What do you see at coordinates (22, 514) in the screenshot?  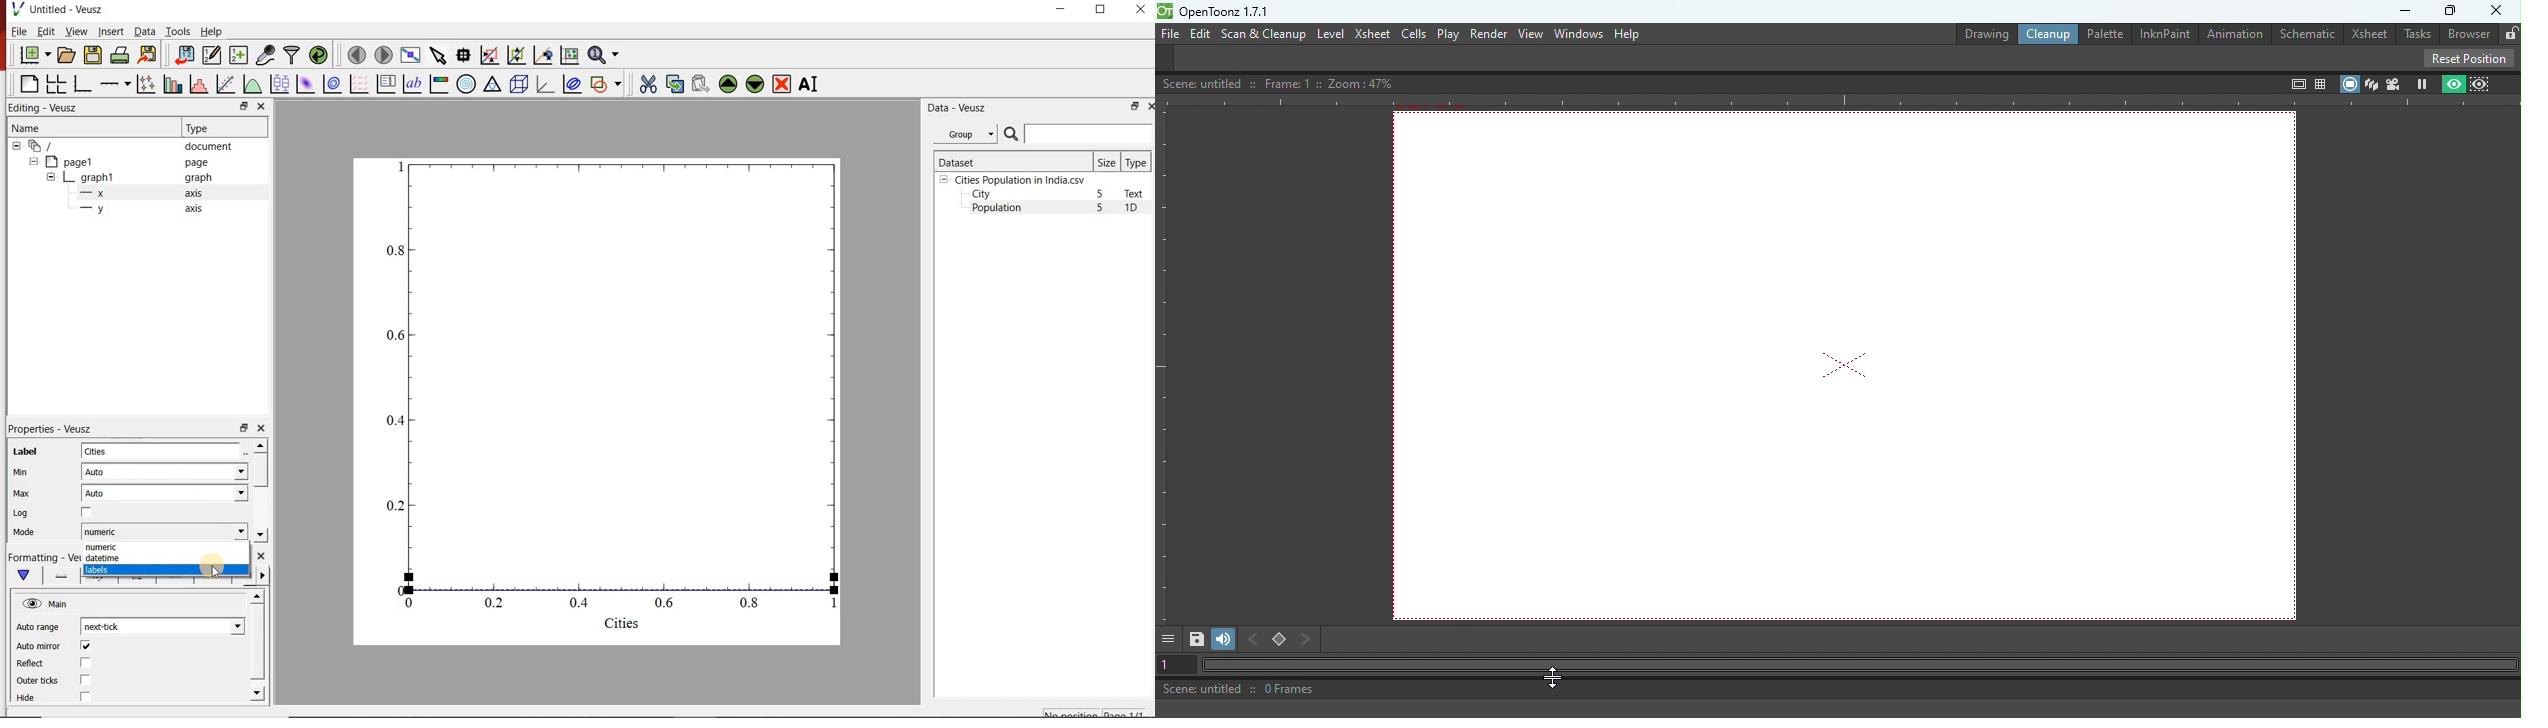 I see `Log` at bounding box center [22, 514].